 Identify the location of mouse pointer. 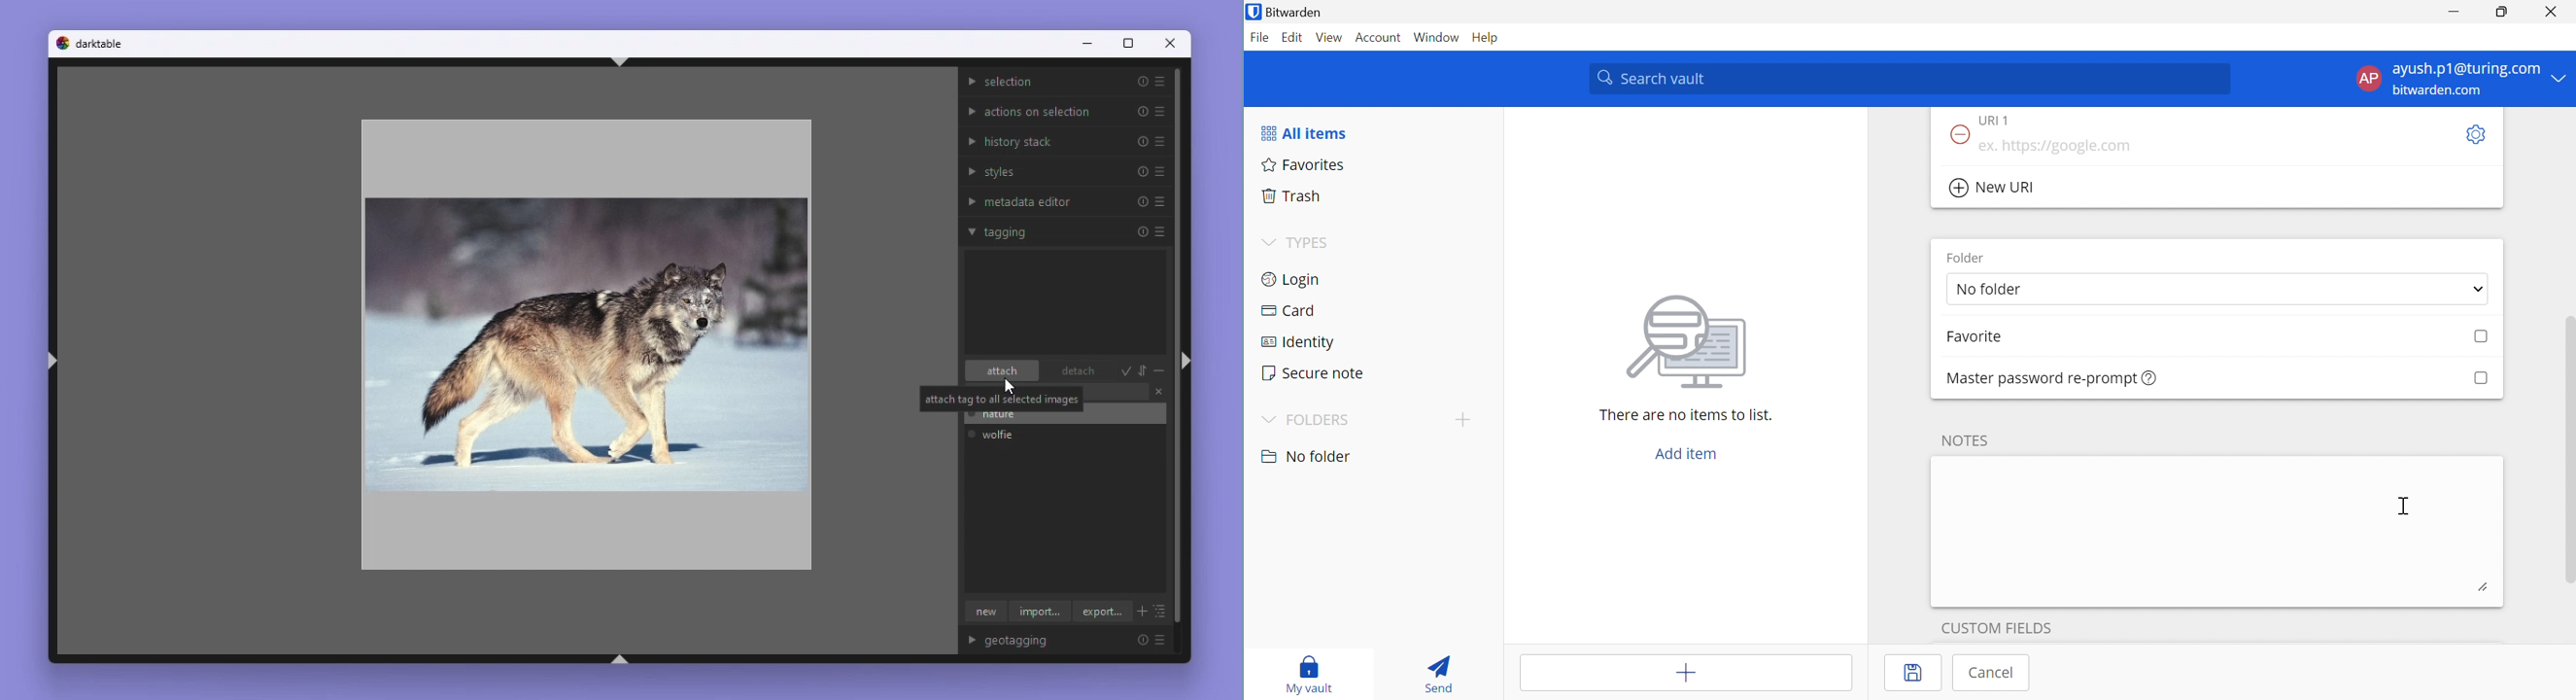
(1012, 388).